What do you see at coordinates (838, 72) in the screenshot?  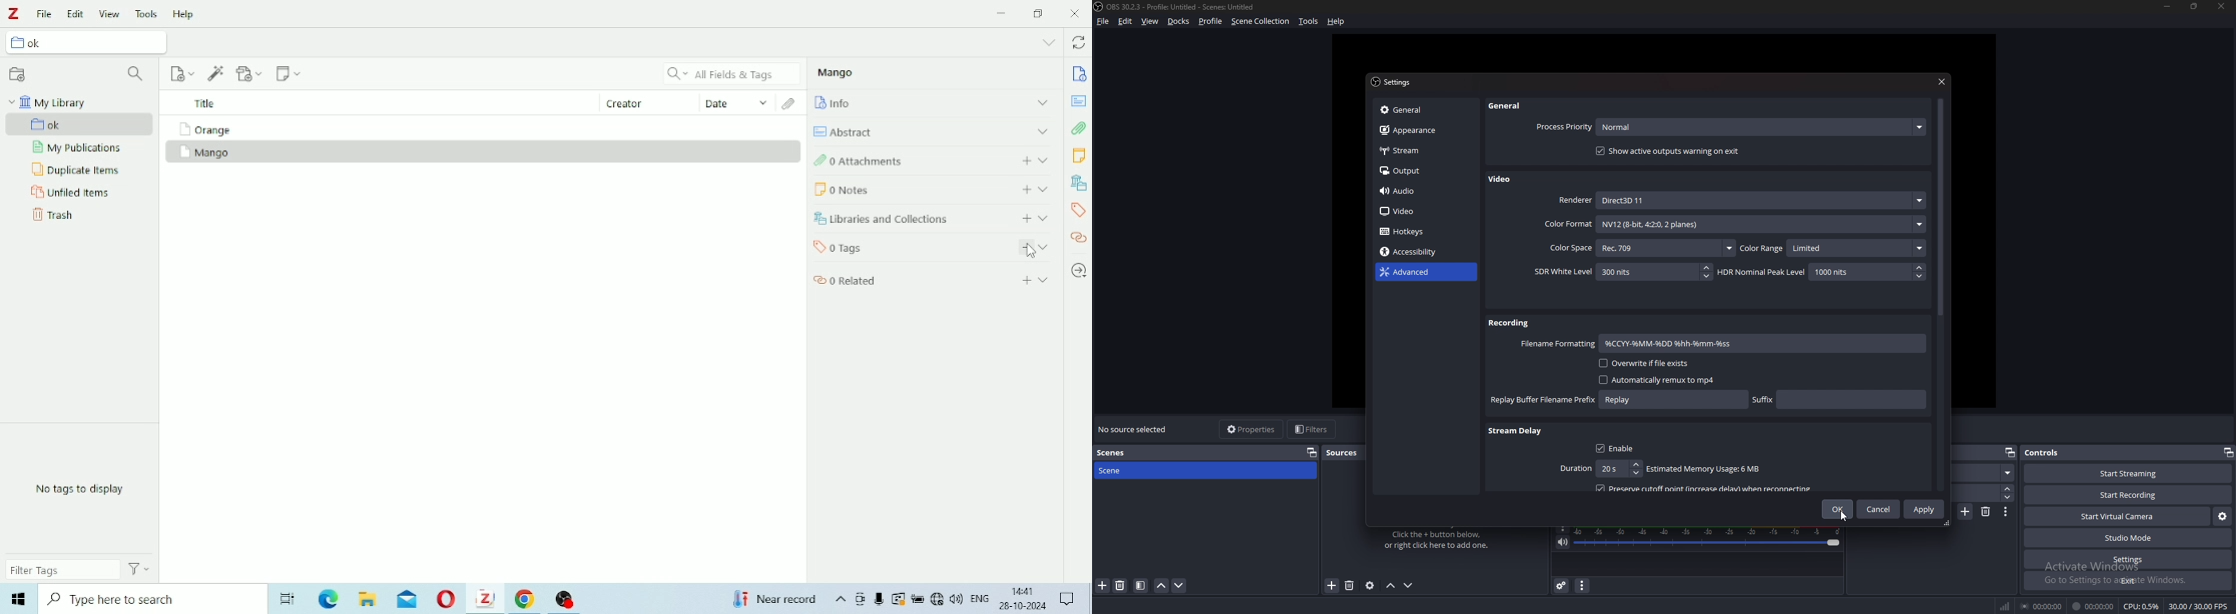 I see `Mango` at bounding box center [838, 72].